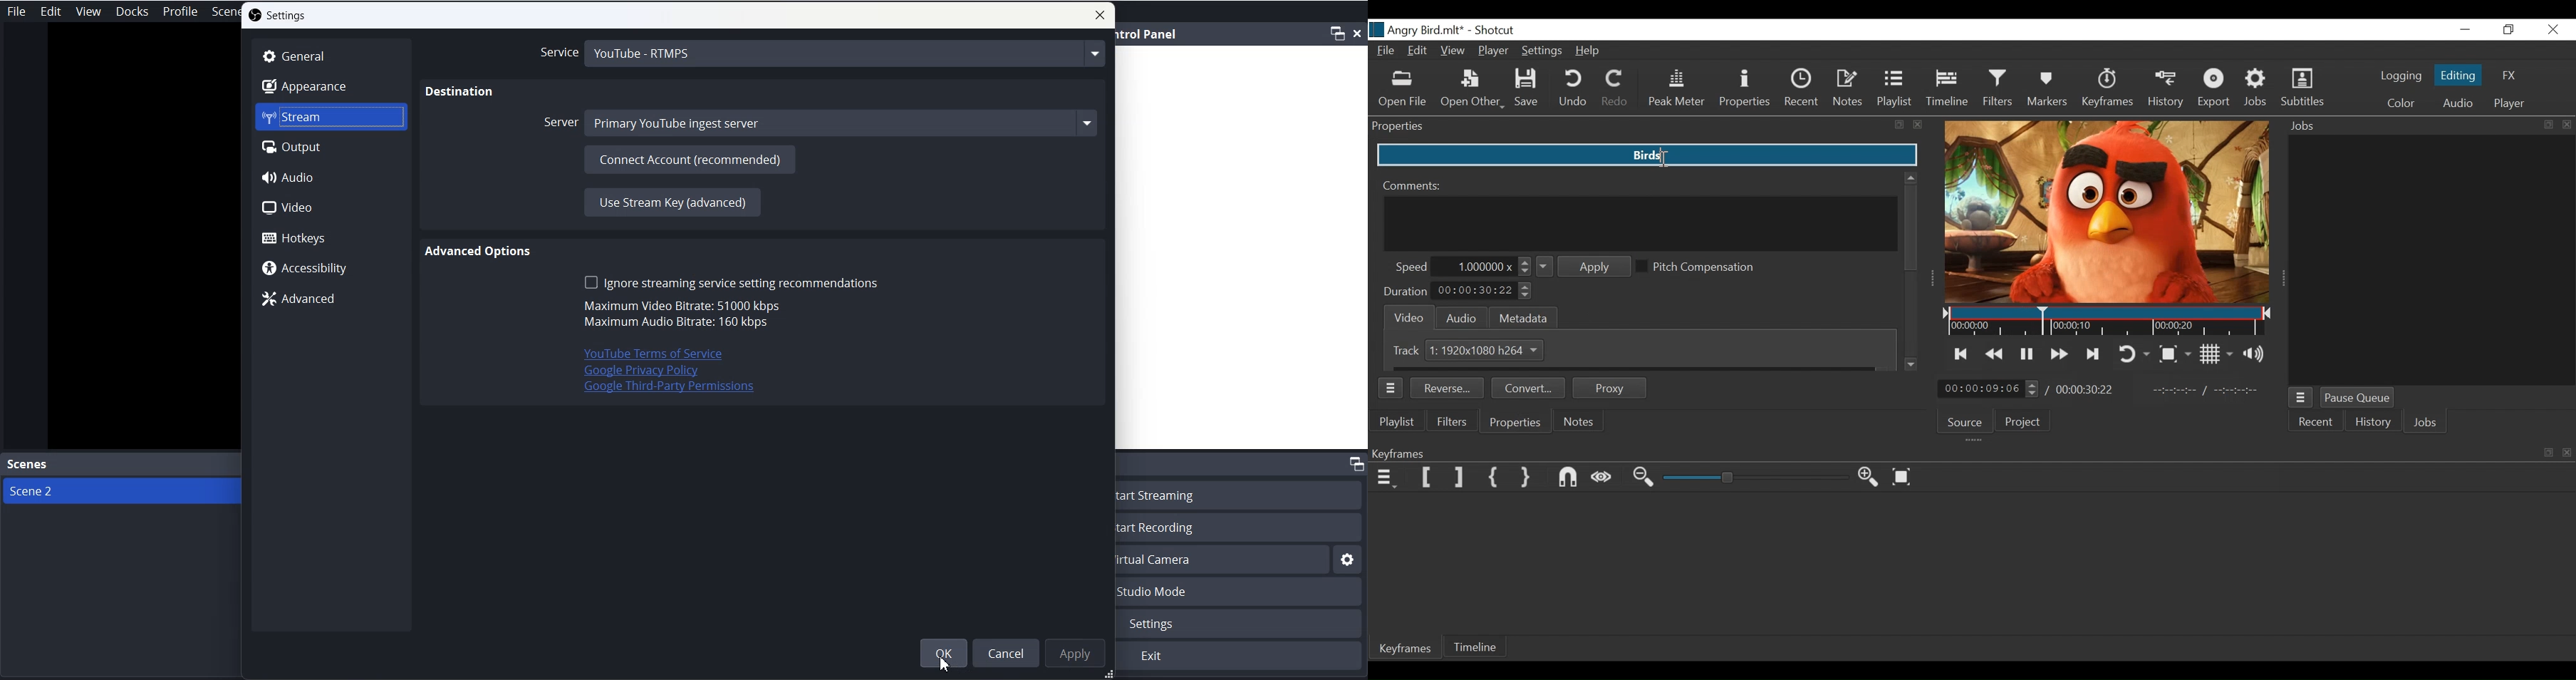 This screenshot has height=700, width=2576. I want to click on Speed, so click(1411, 267).